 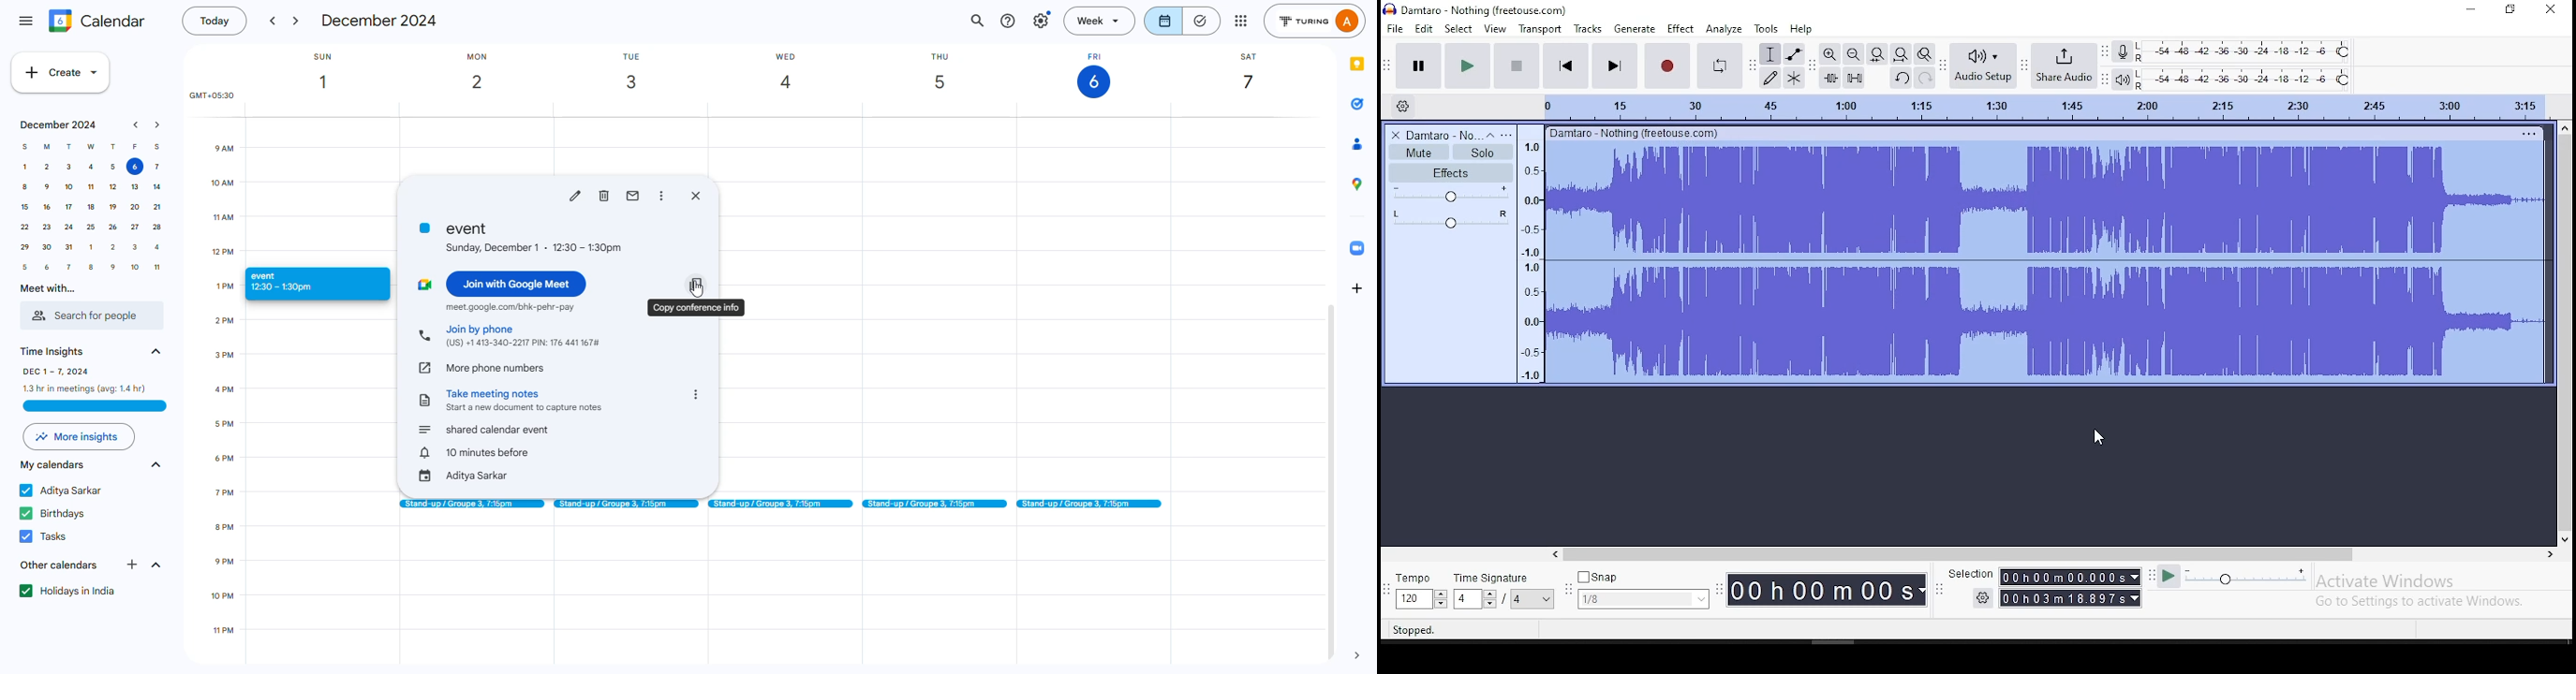 I want to click on more, so click(x=696, y=395).